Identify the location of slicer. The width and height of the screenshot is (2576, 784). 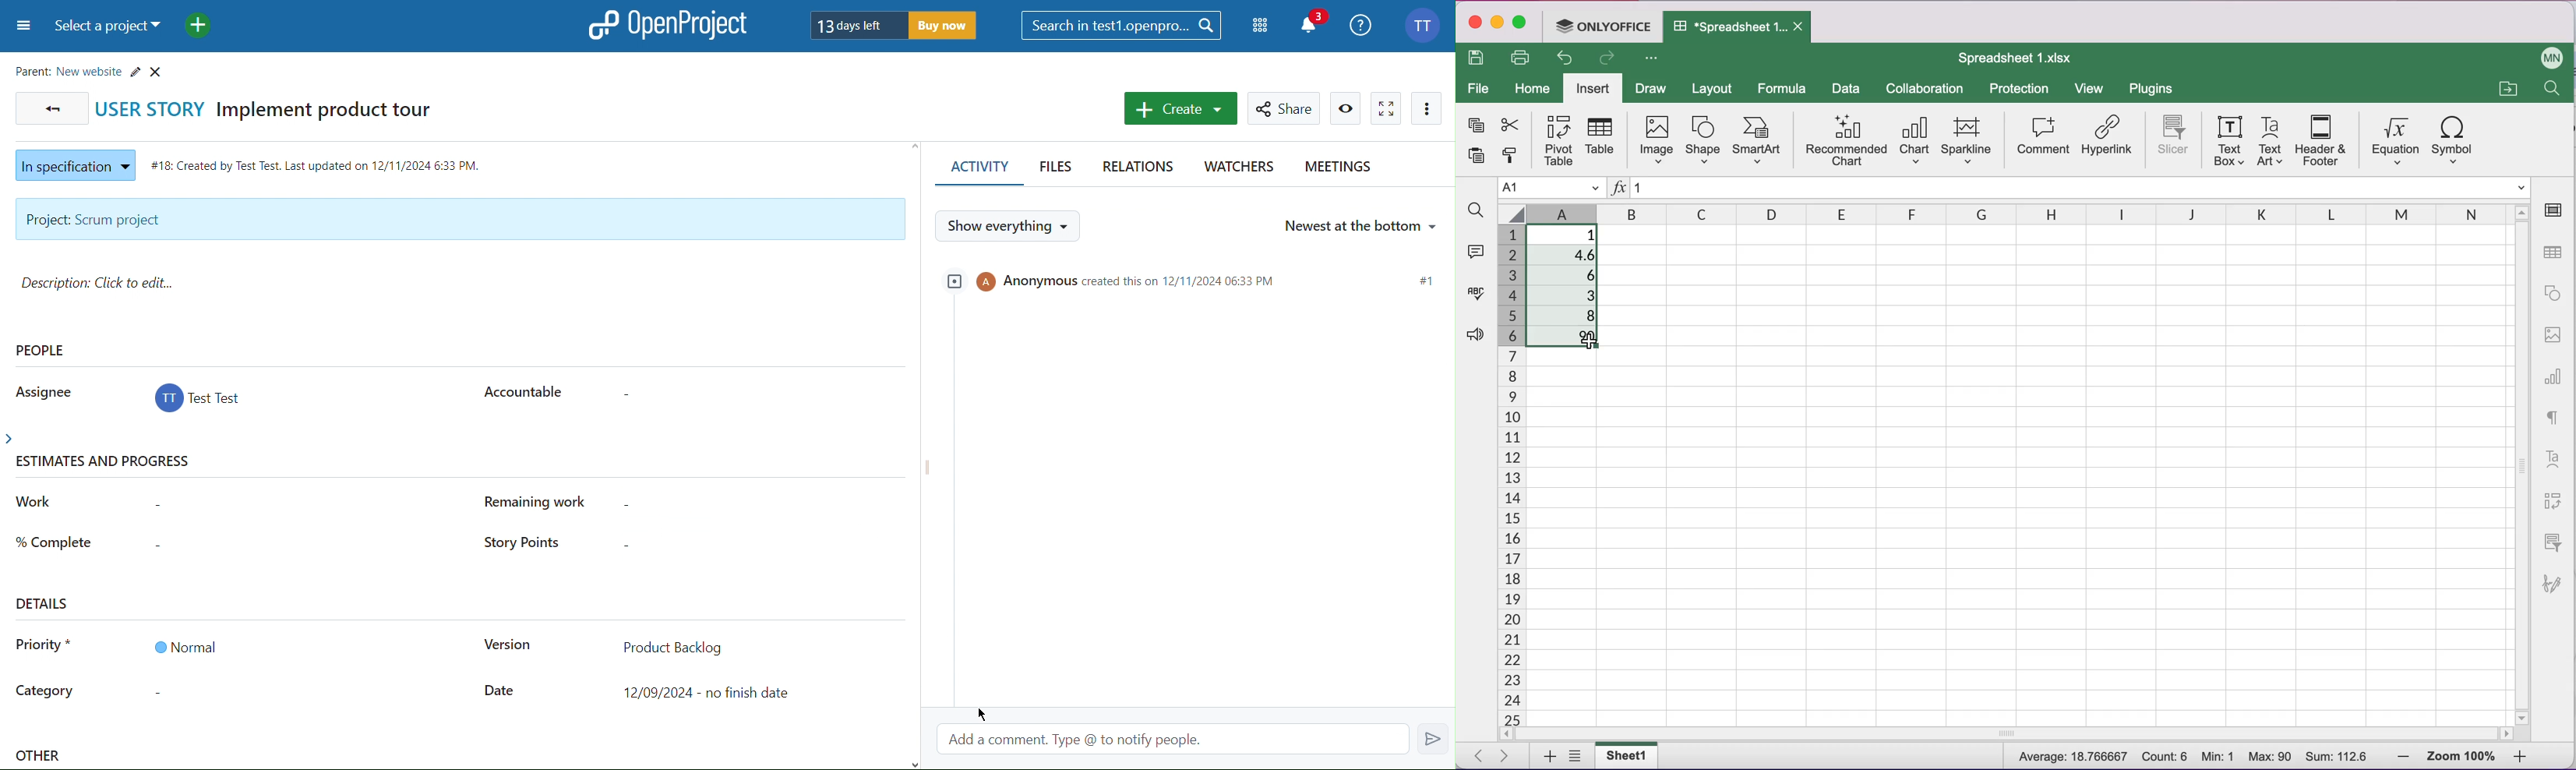
(2170, 137).